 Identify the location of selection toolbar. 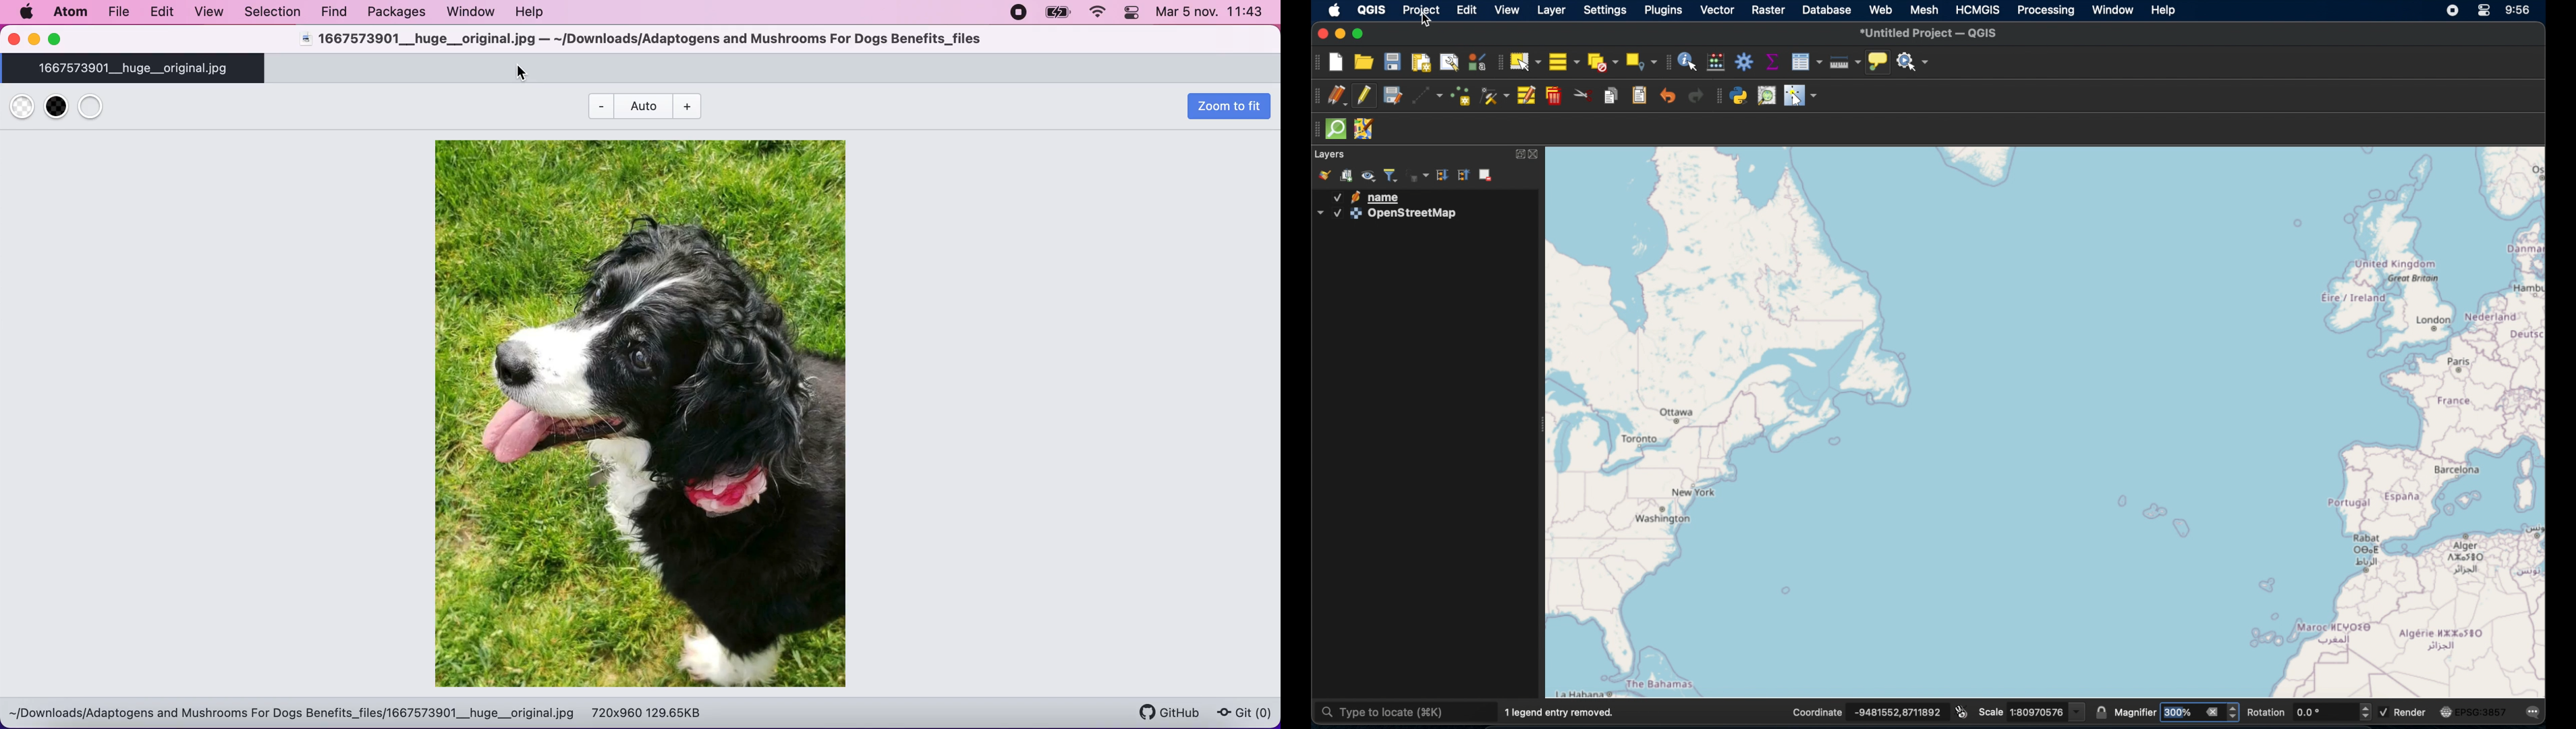
(1497, 61).